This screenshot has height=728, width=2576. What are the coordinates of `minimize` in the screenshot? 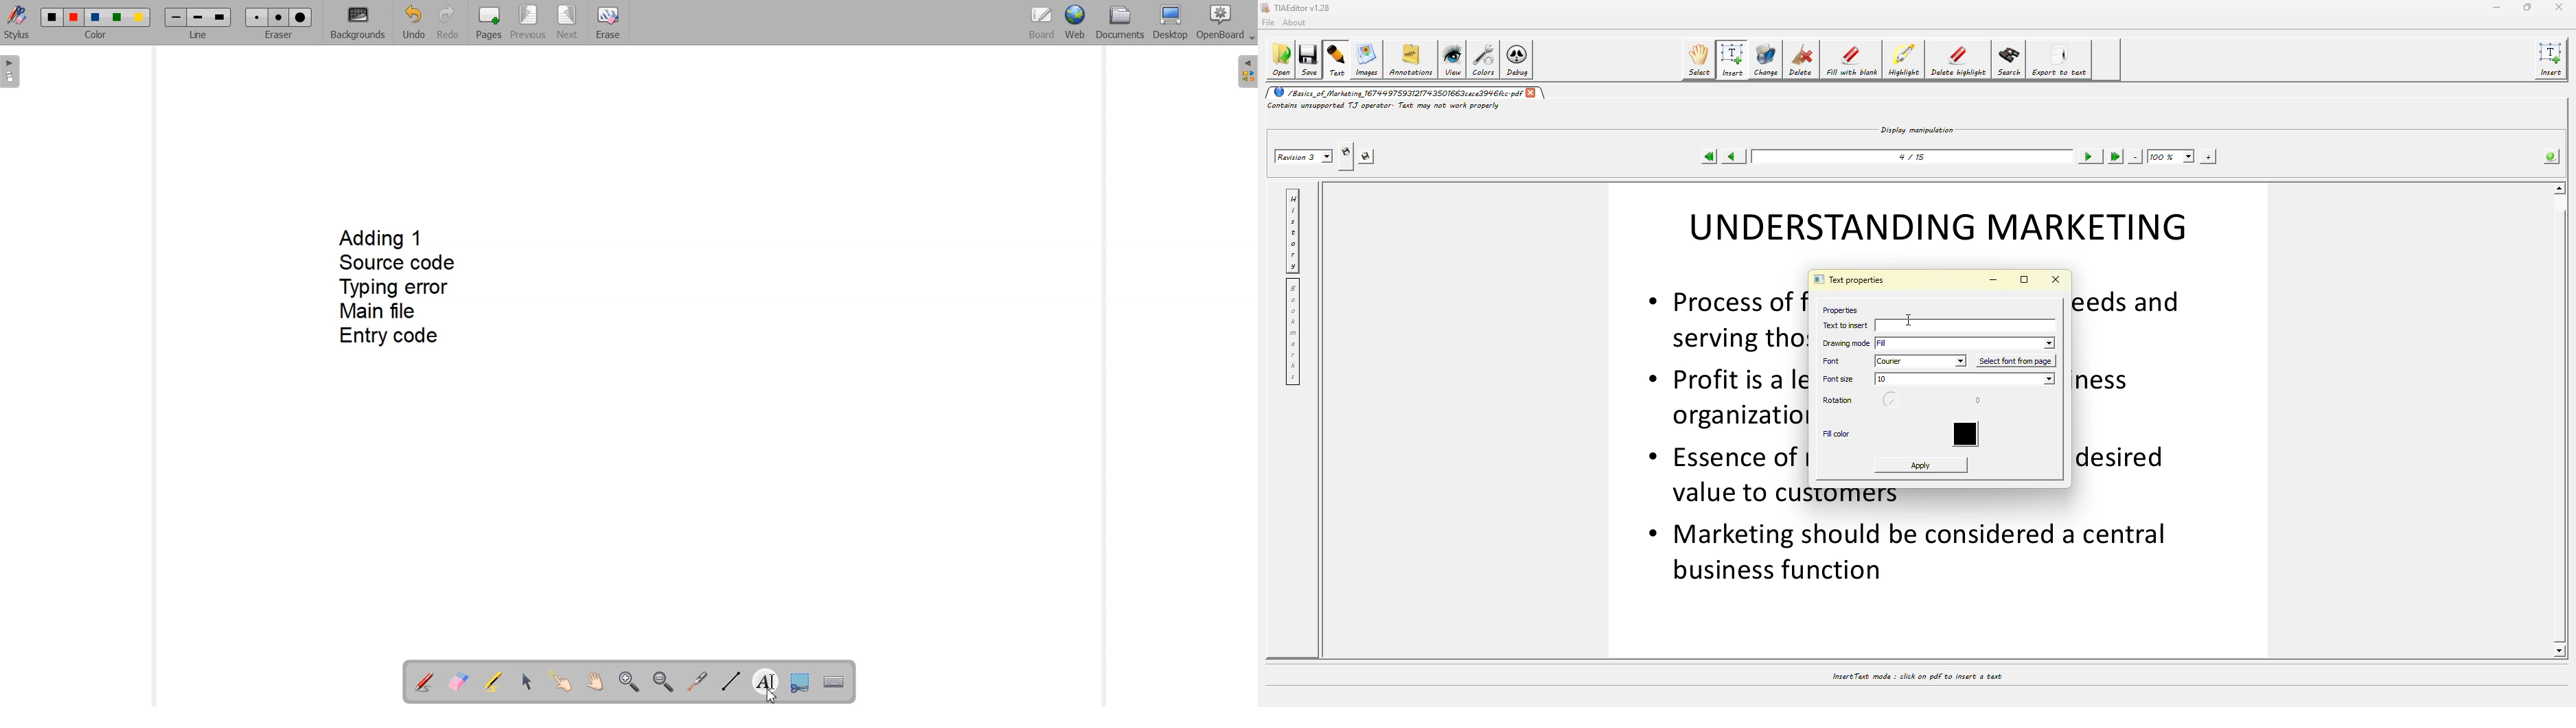 It's located at (1993, 281).